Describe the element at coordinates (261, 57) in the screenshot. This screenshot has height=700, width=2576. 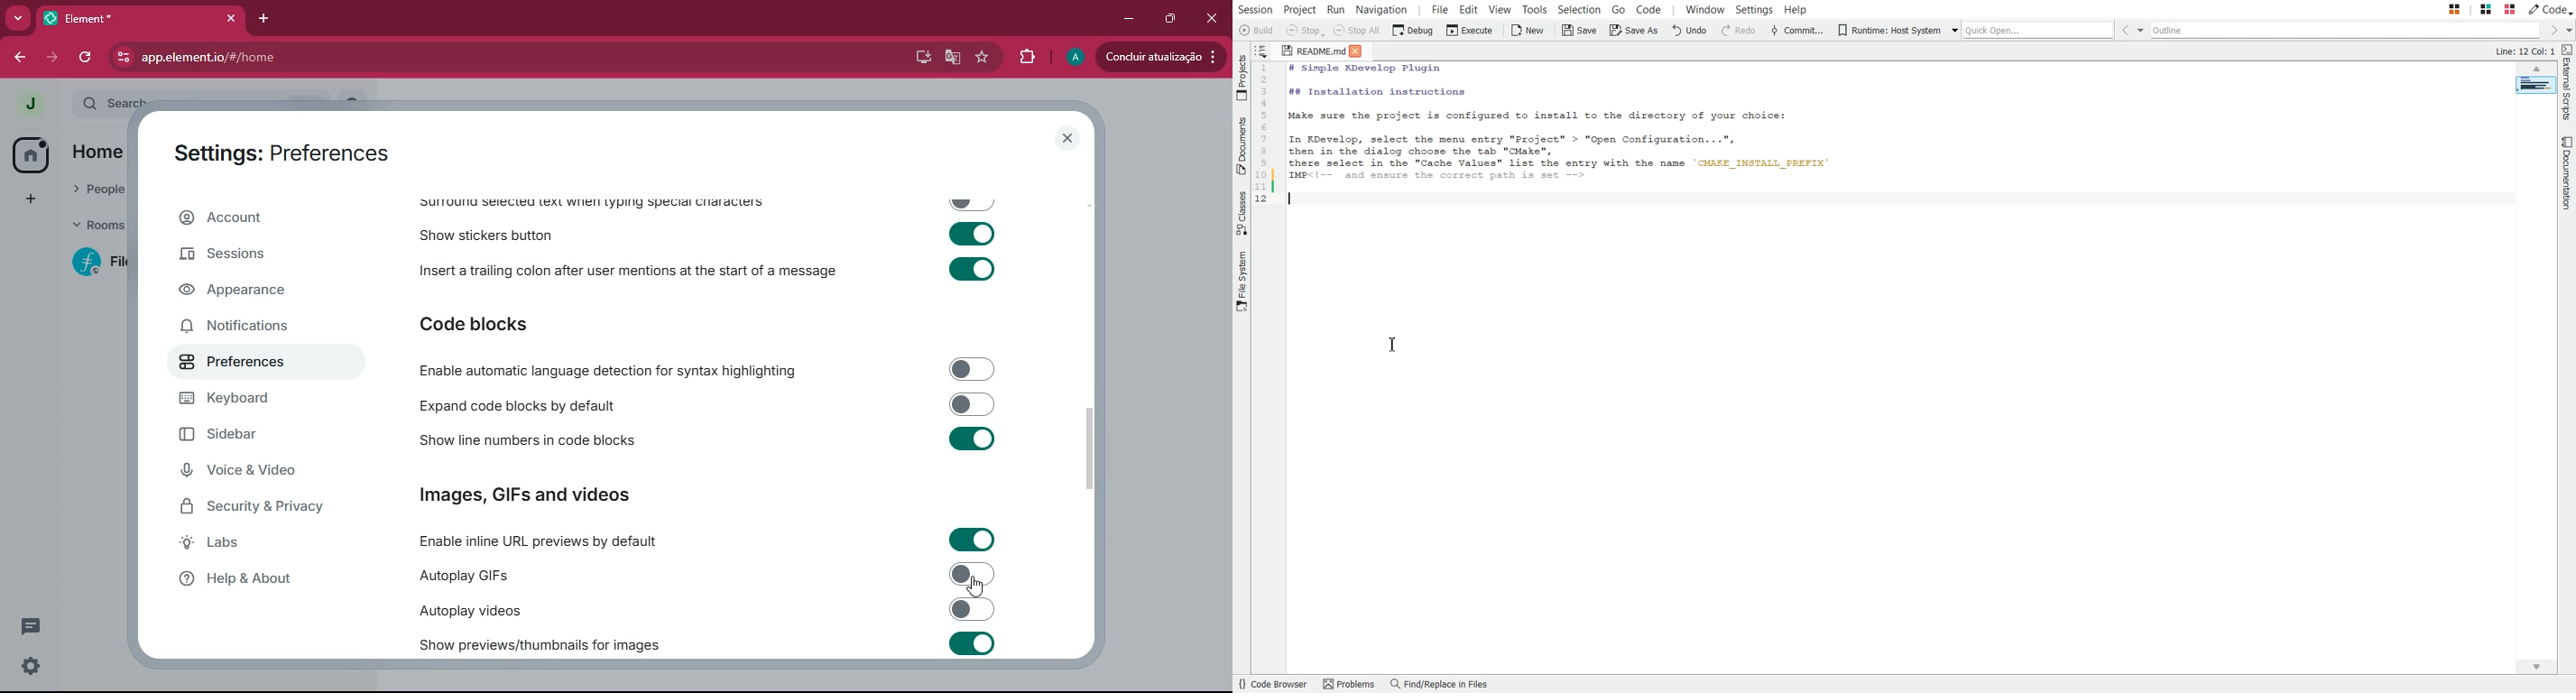
I see `app.element.io/#/home` at that location.